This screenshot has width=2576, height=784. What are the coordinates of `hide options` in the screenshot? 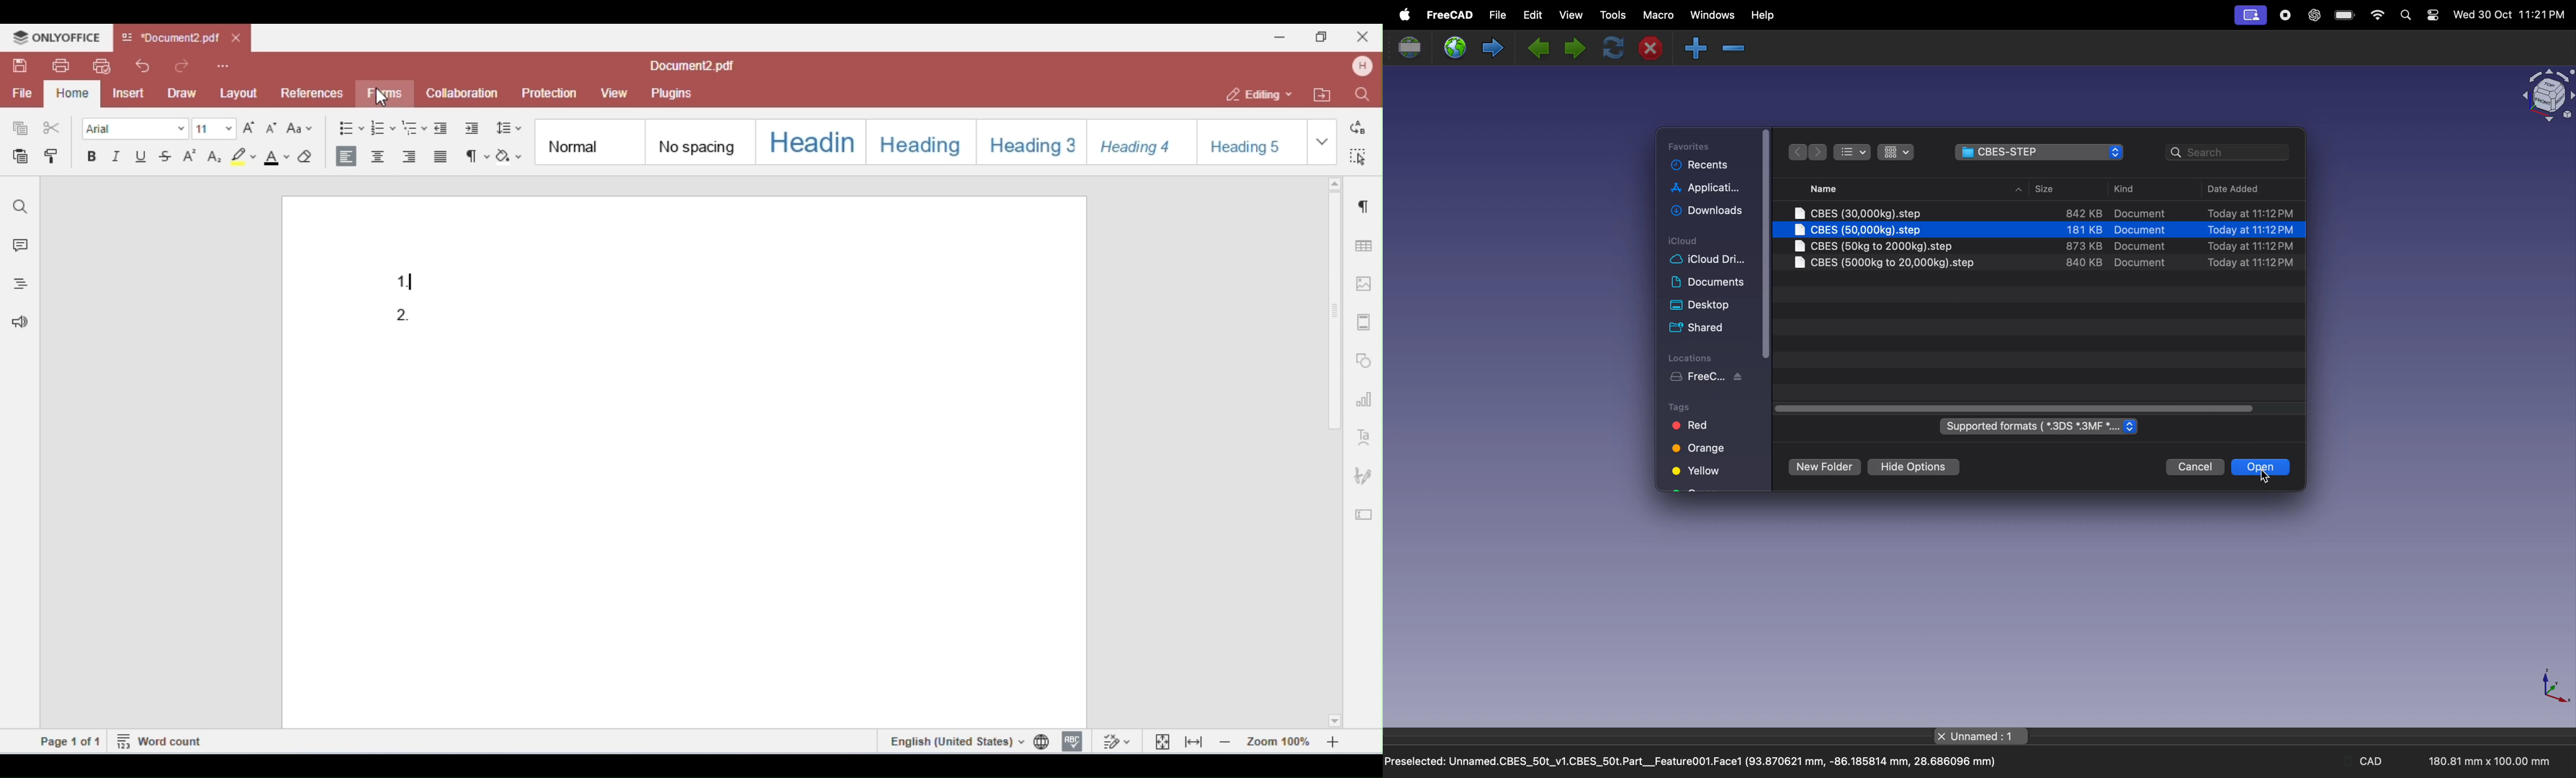 It's located at (1912, 468).